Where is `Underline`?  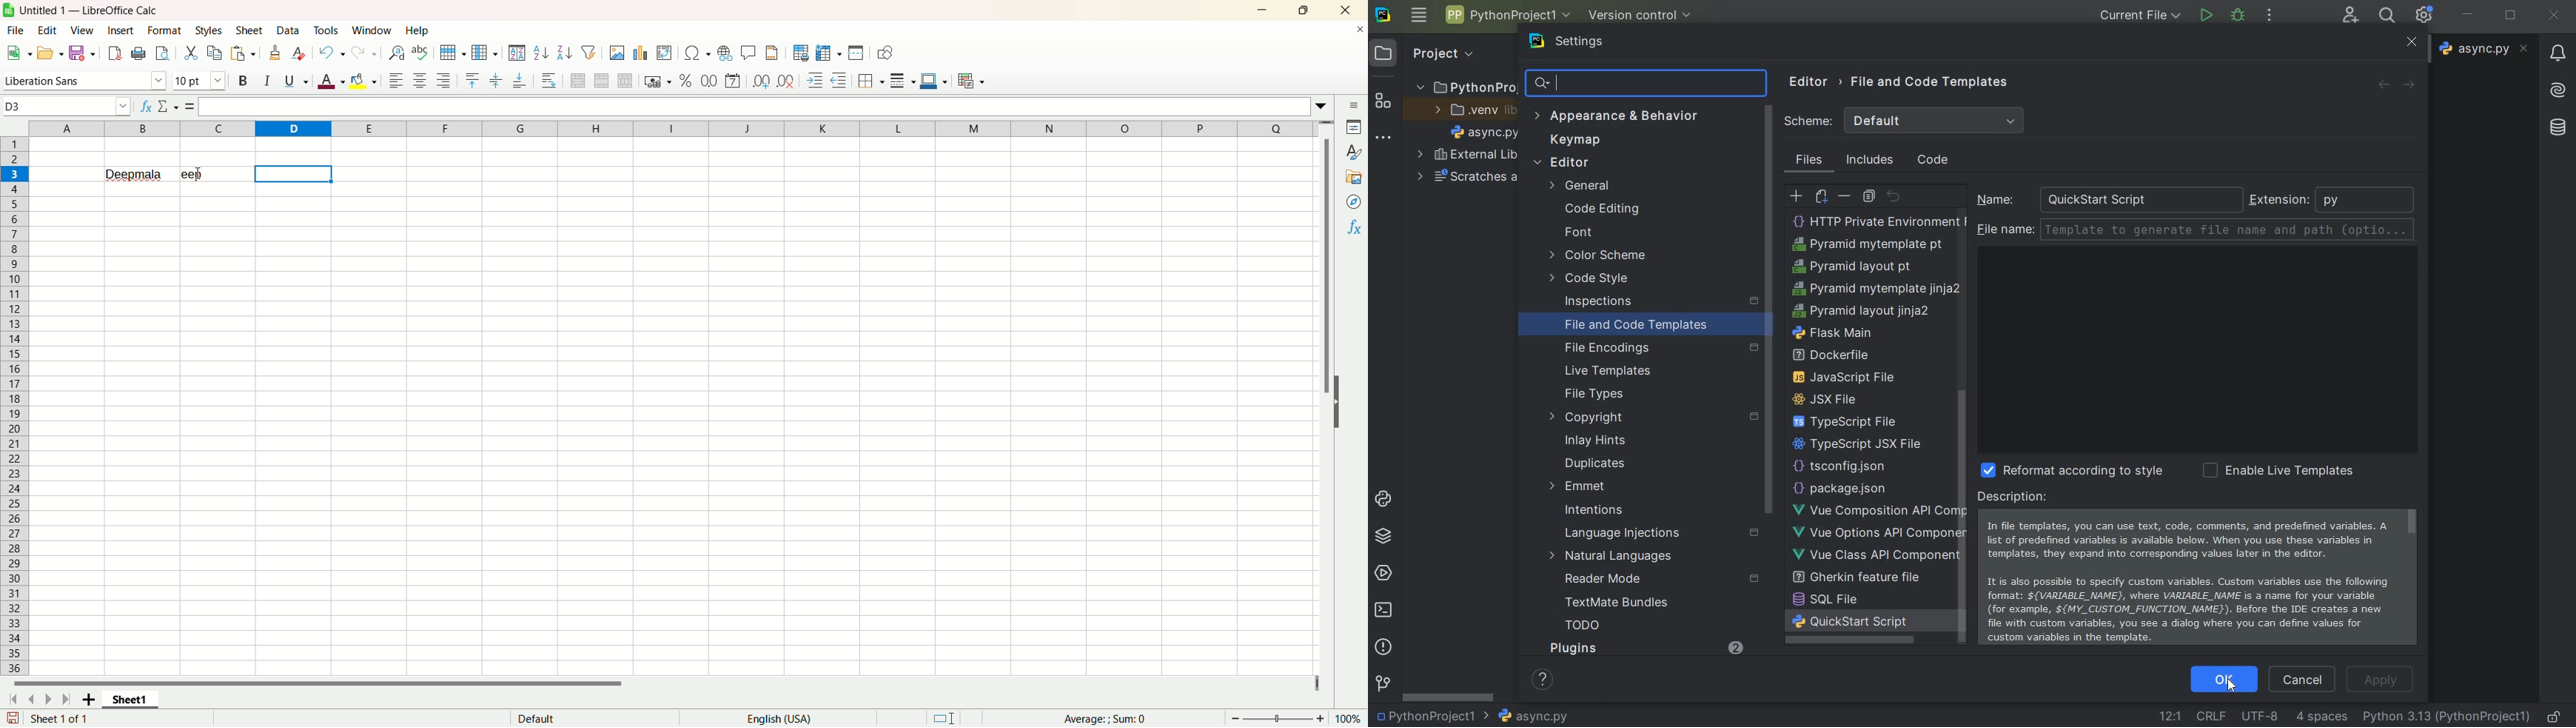 Underline is located at coordinates (296, 81).